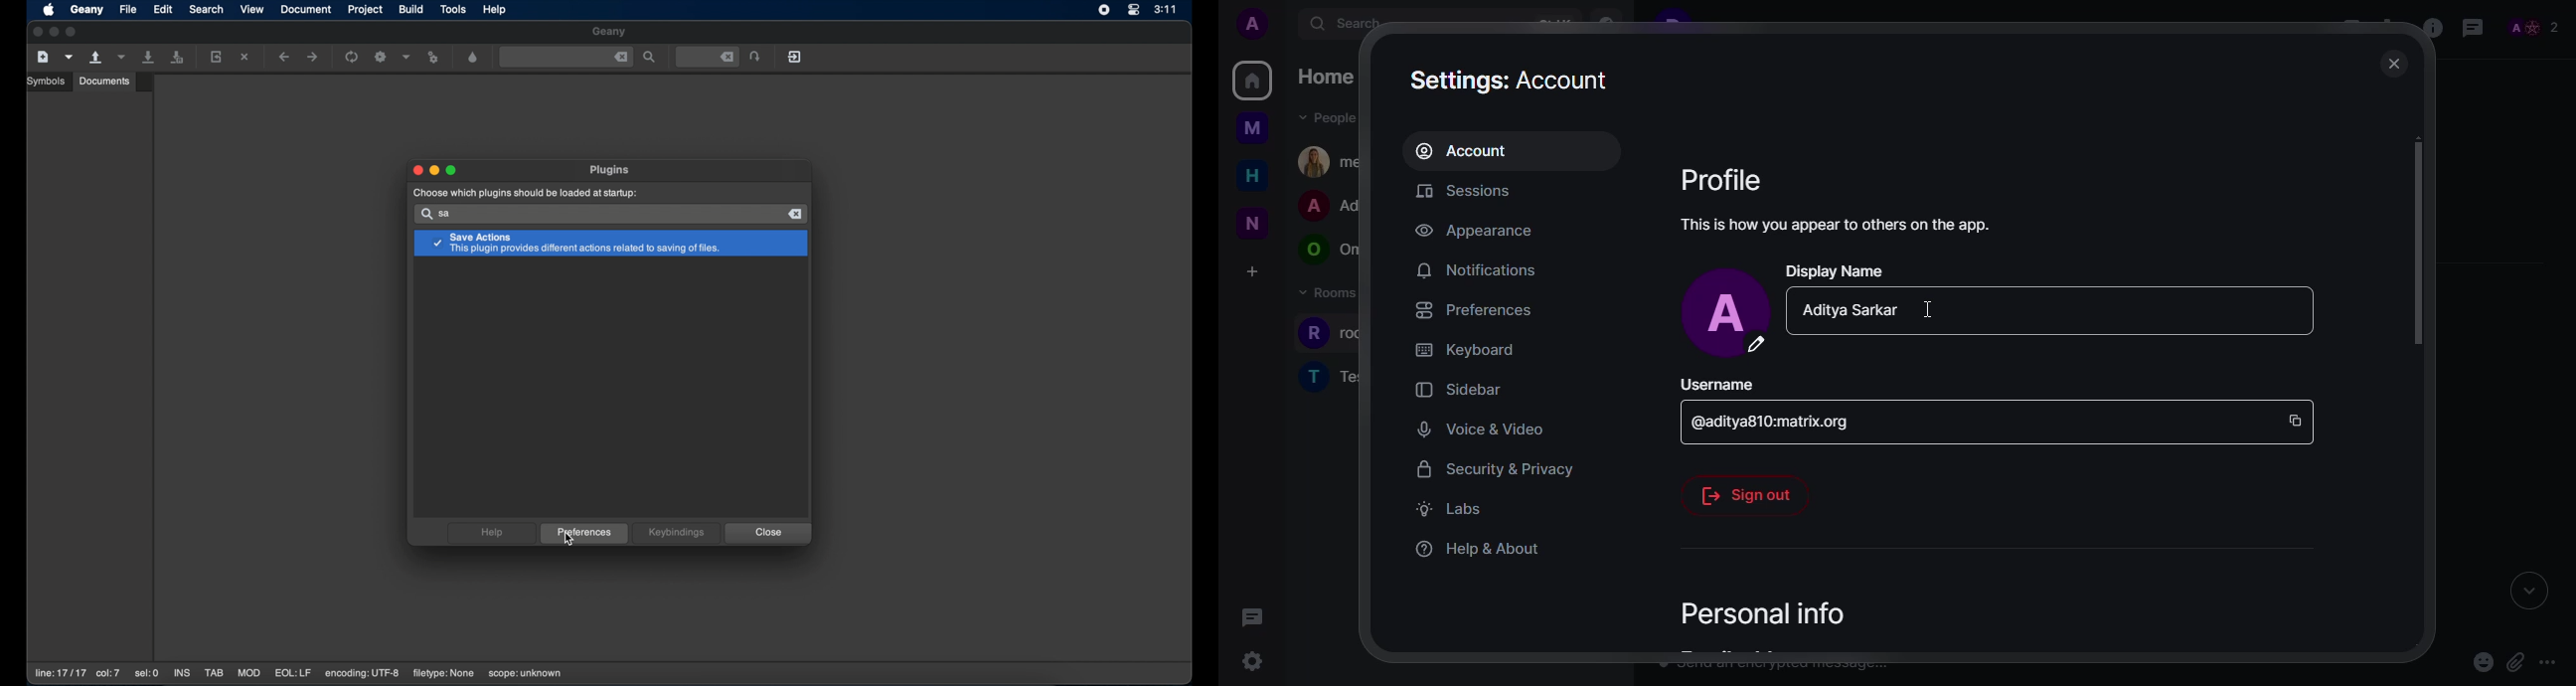  I want to click on screen recorder icon, so click(1105, 10).